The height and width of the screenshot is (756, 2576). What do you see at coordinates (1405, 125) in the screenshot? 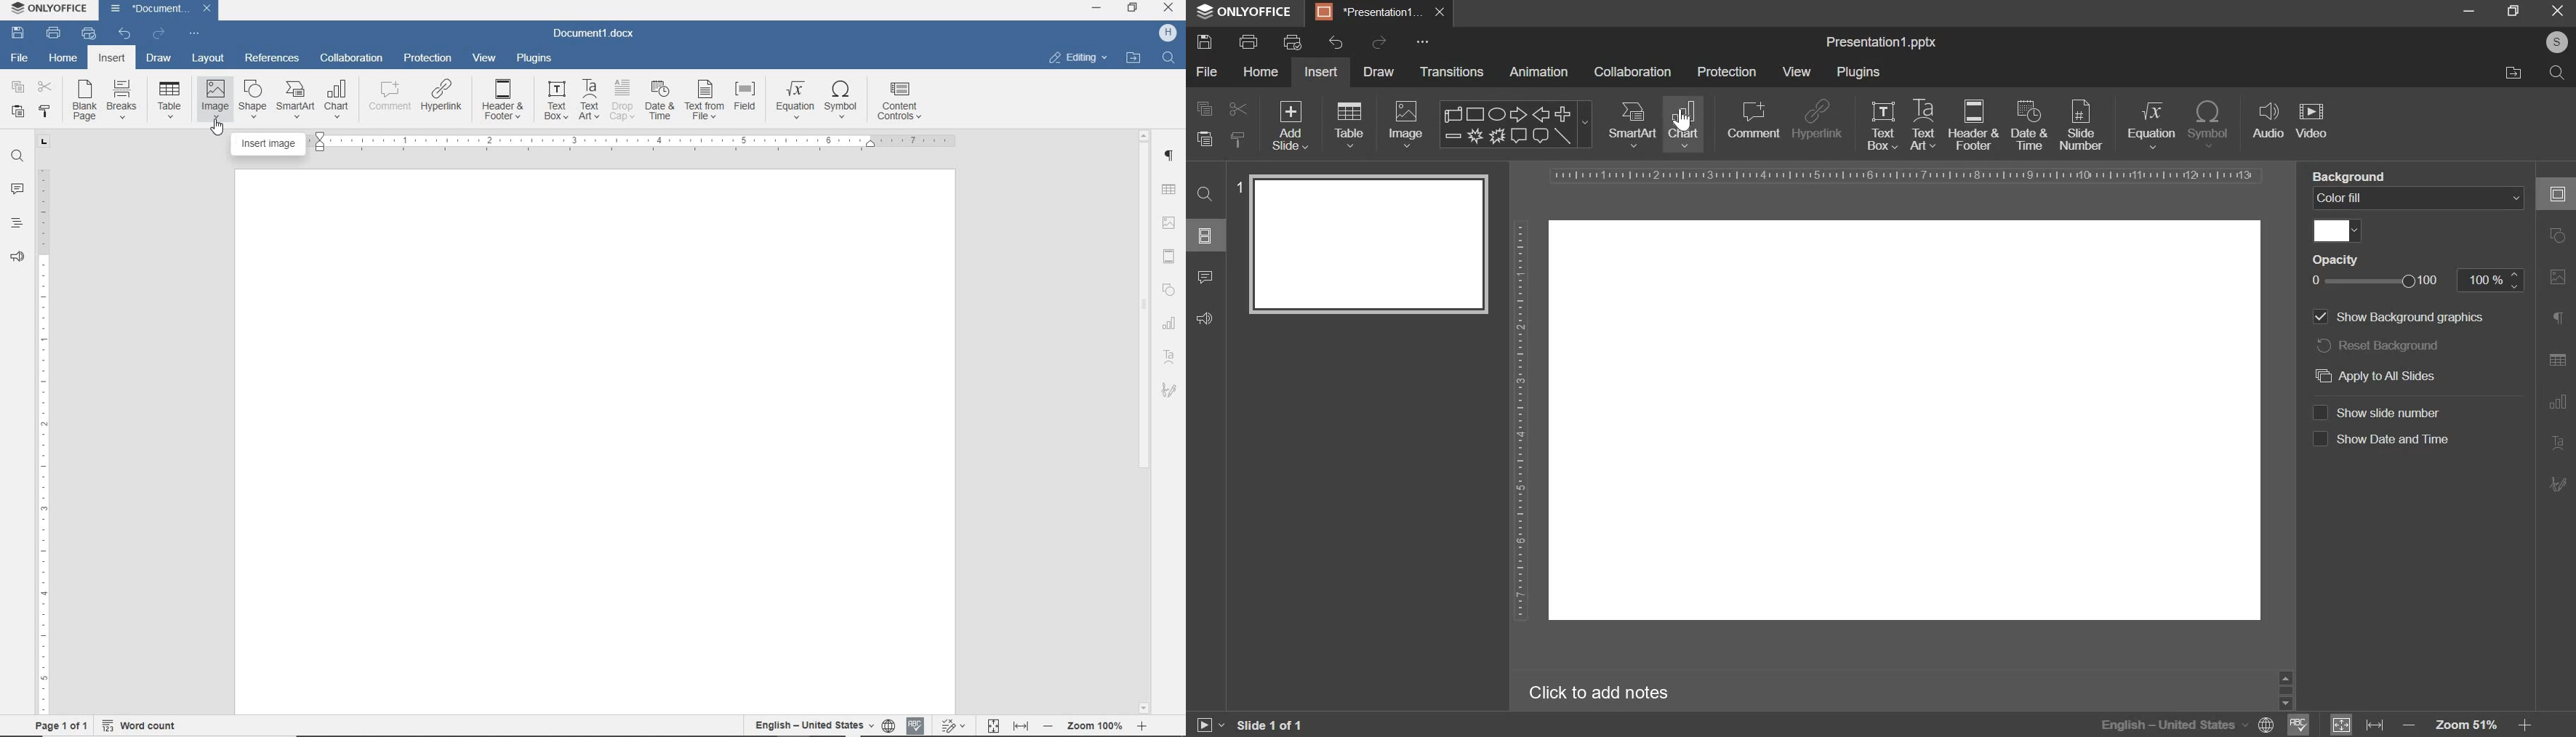
I see `image` at bounding box center [1405, 125].